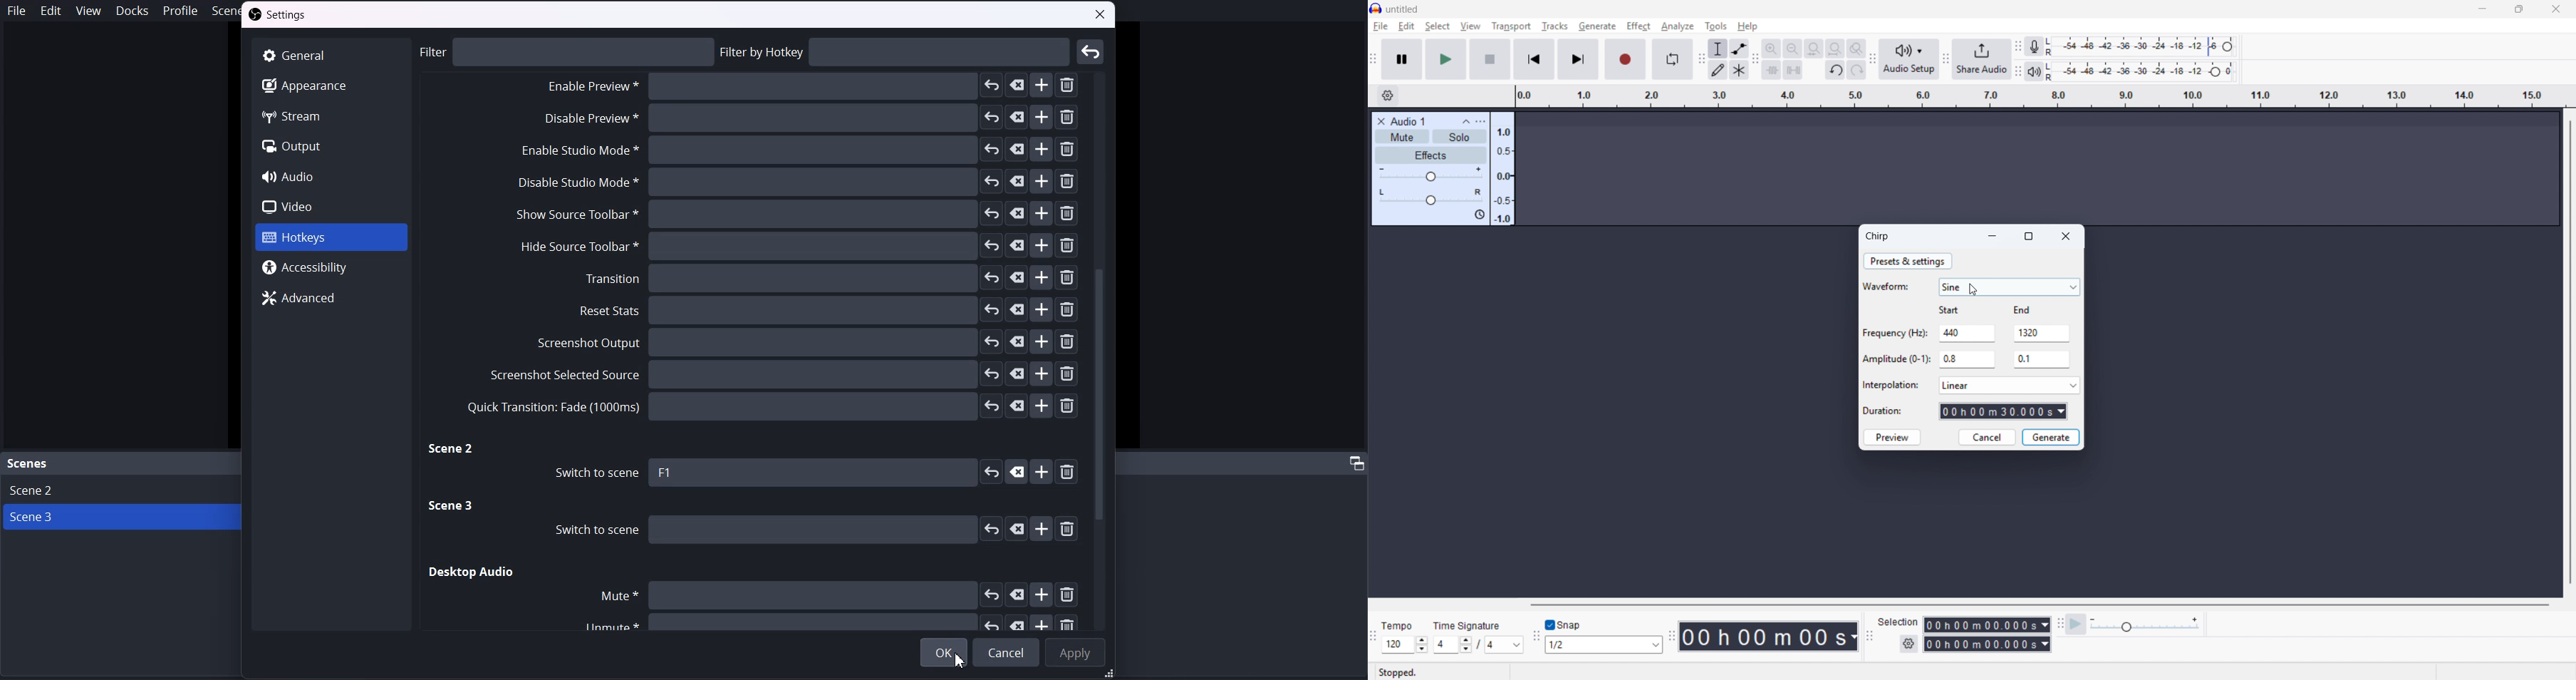 This screenshot has width=2576, height=700. I want to click on Show source toolbar, so click(794, 215).